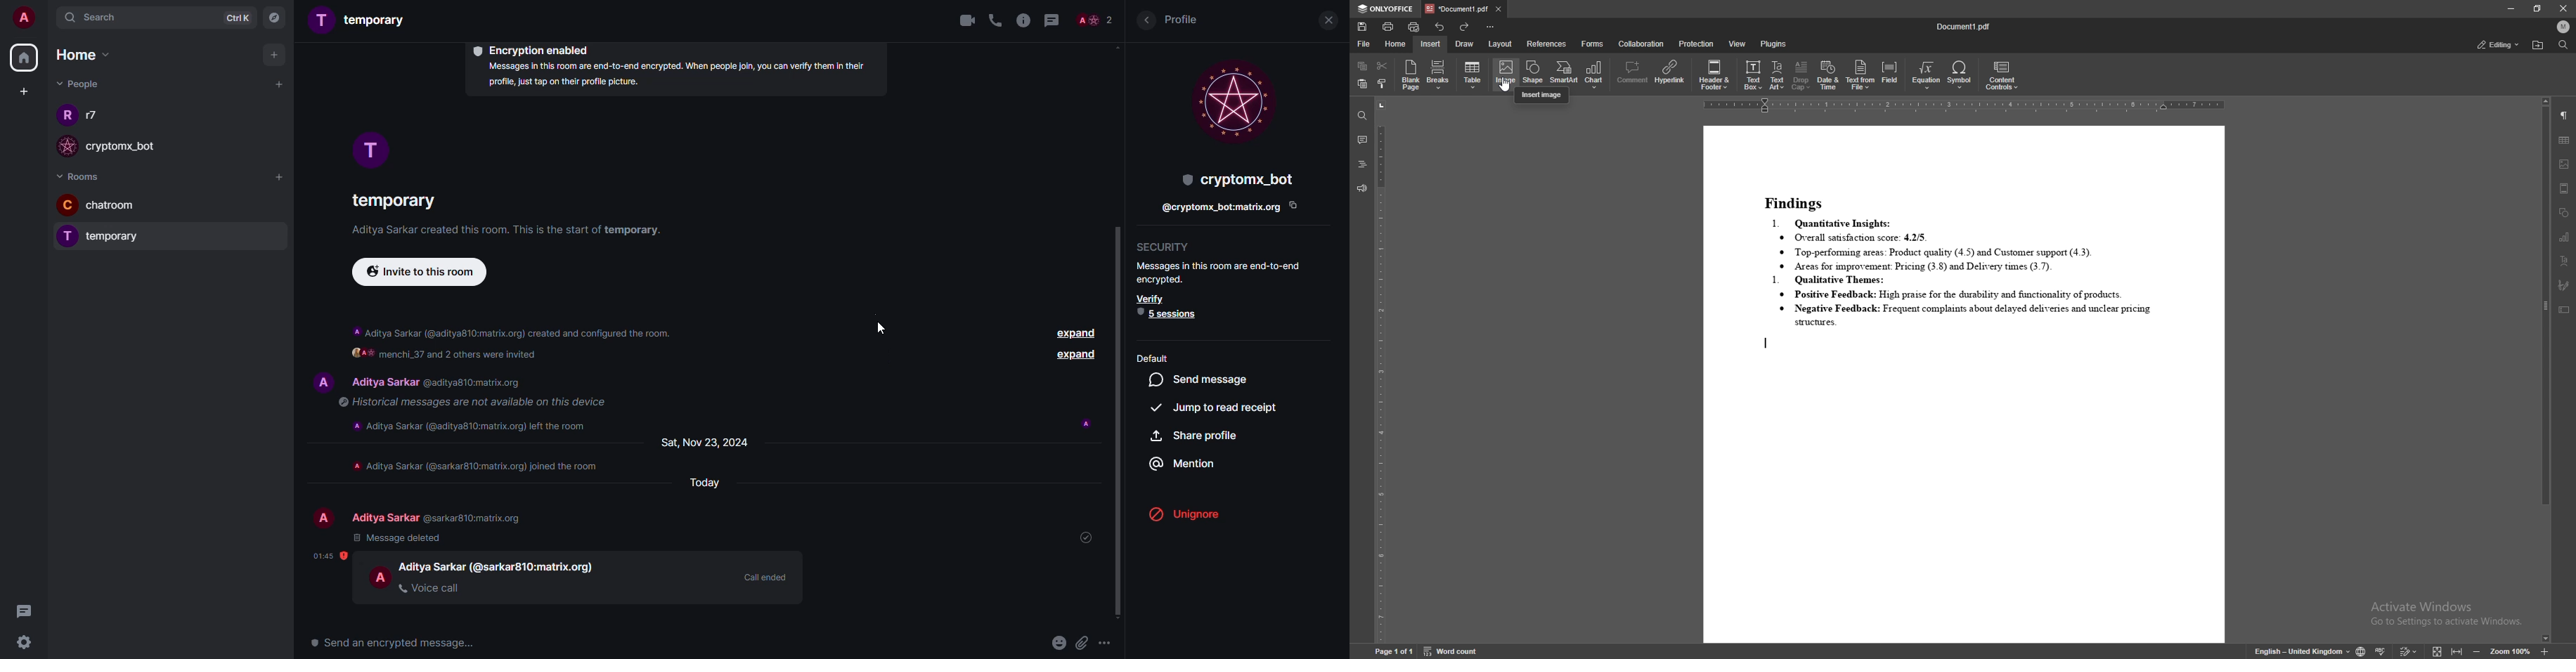 The image size is (2576, 672). What do you see at coordinates (2301, 652) in the screenshot?
I see `change text language` at bounding box center [2301, 652].